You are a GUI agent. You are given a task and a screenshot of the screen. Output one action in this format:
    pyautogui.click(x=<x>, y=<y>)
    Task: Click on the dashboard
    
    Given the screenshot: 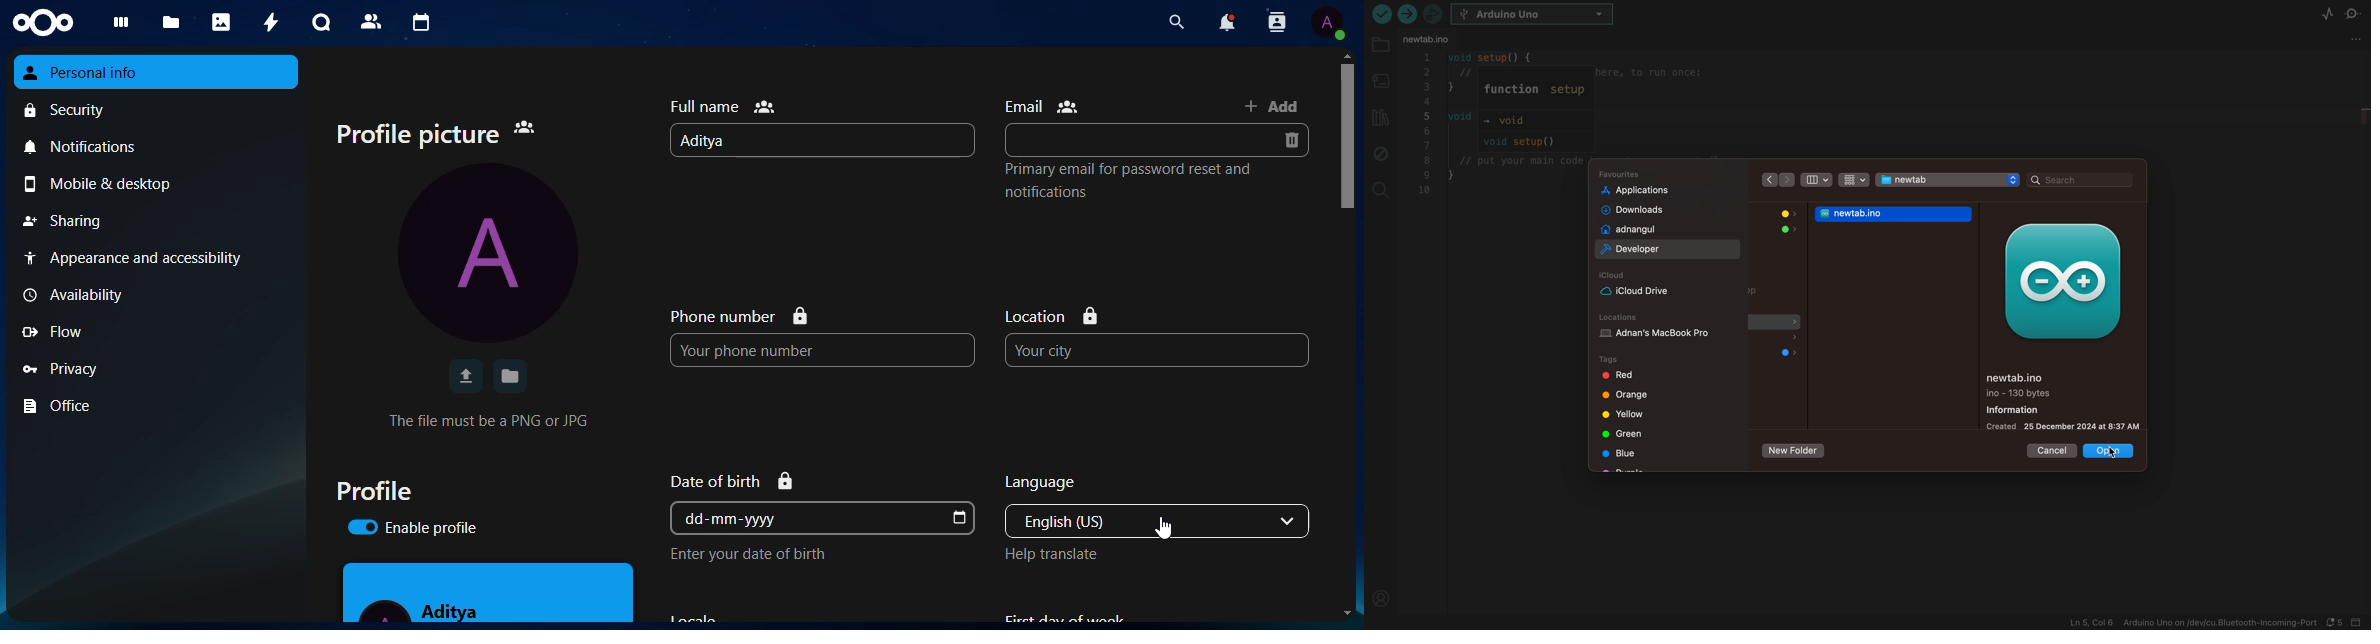 What is the action you would take?
    pyautogui.click(x=123, y=23)
    